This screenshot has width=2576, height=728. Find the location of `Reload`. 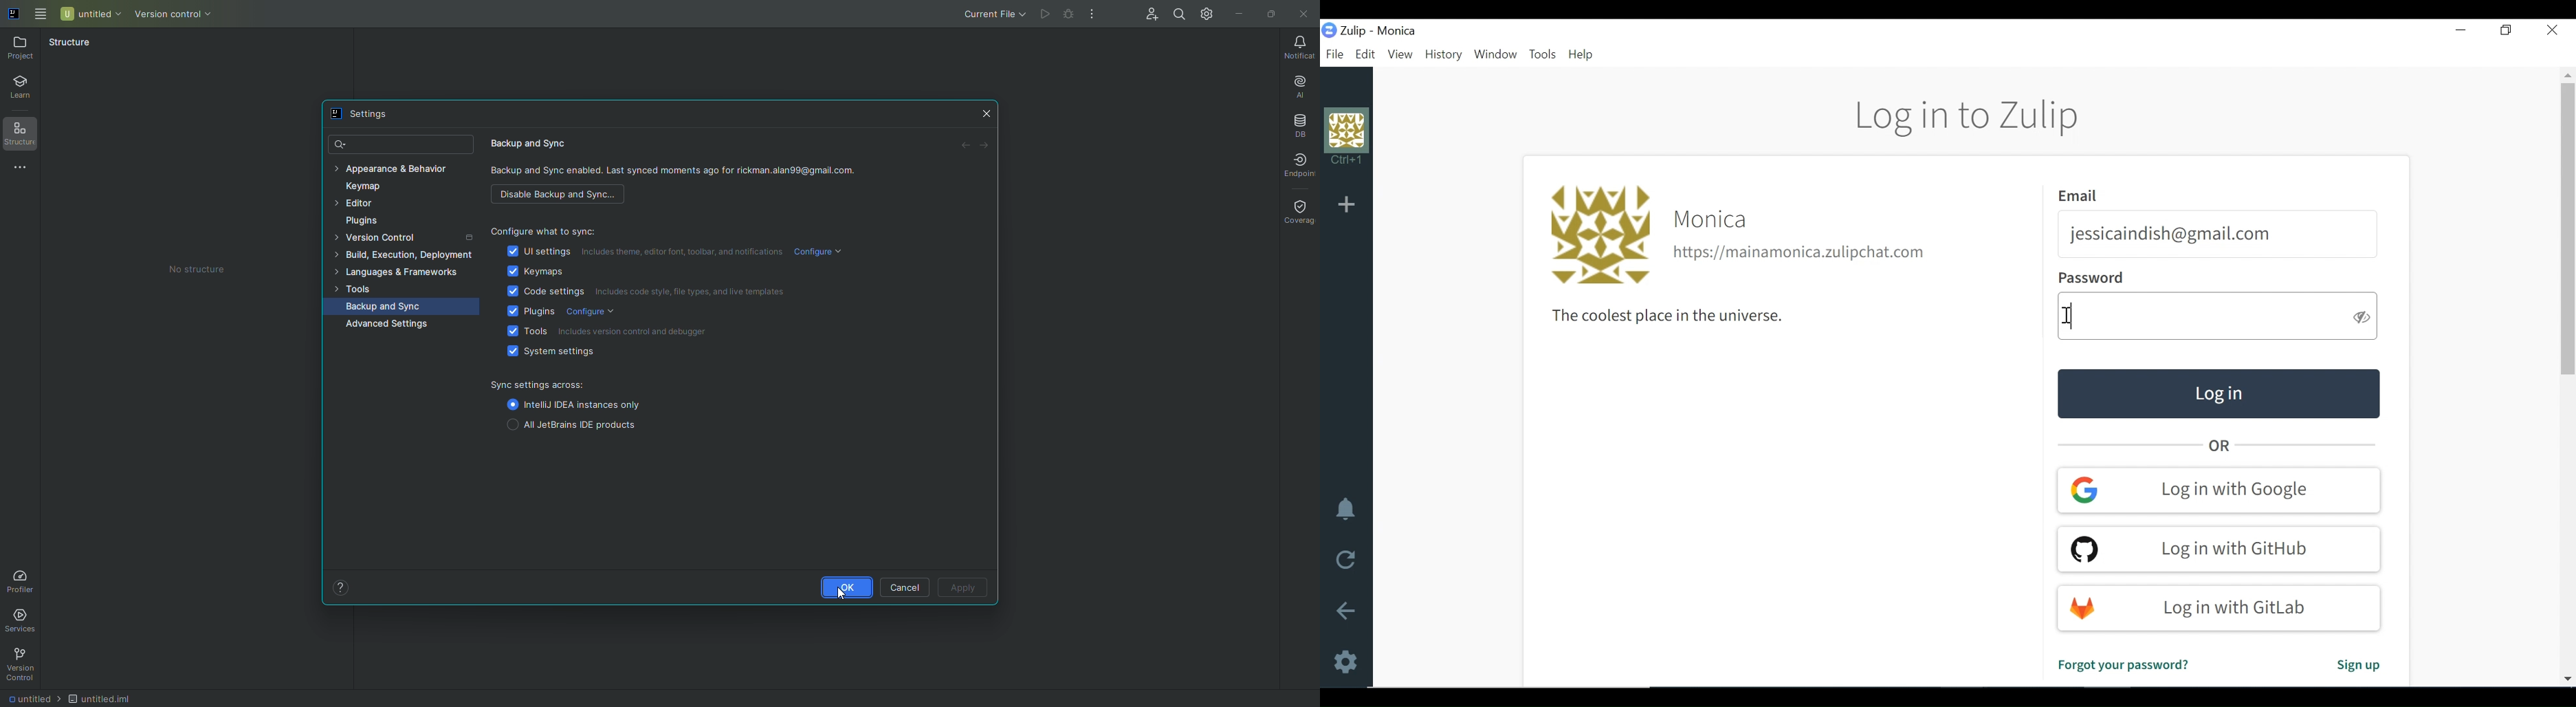

Reload is located at coordinates (1342, 560).